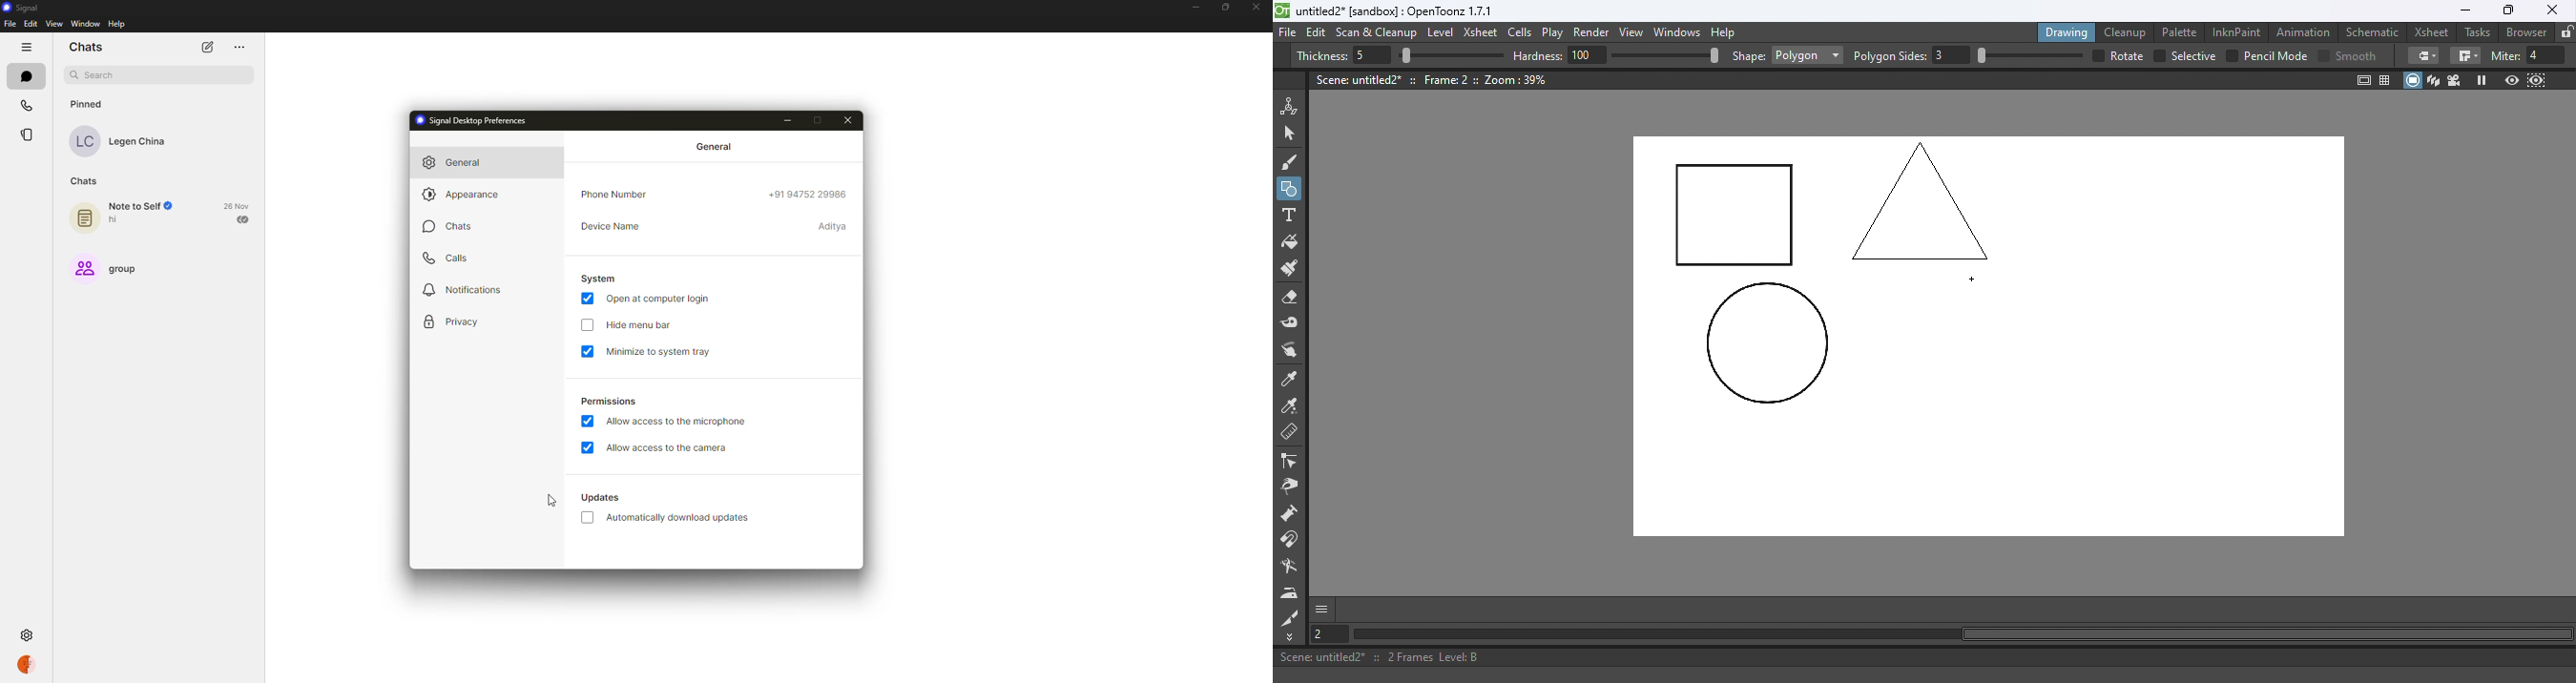 The height and width of the screenshot is (700, 2576). I want to click on more, so click(239, 47).